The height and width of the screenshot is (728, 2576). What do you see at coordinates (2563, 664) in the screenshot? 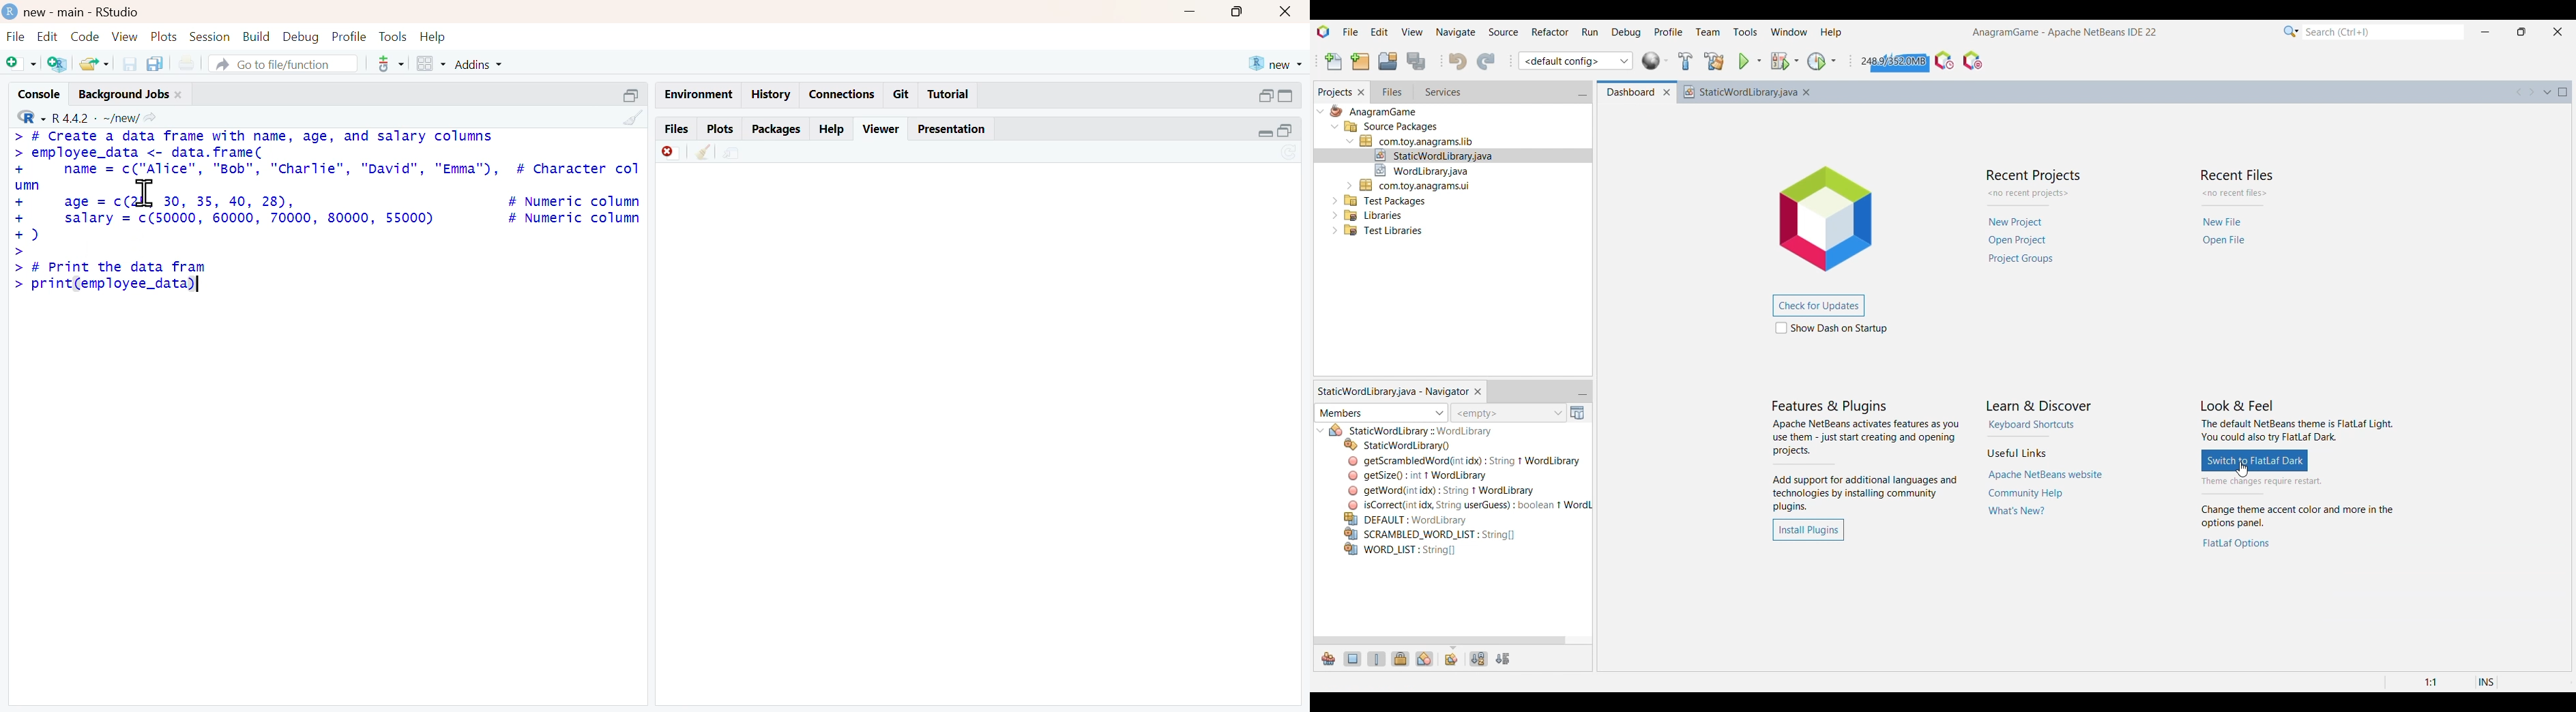
I see `Close` at bounding box center [2563, 664].